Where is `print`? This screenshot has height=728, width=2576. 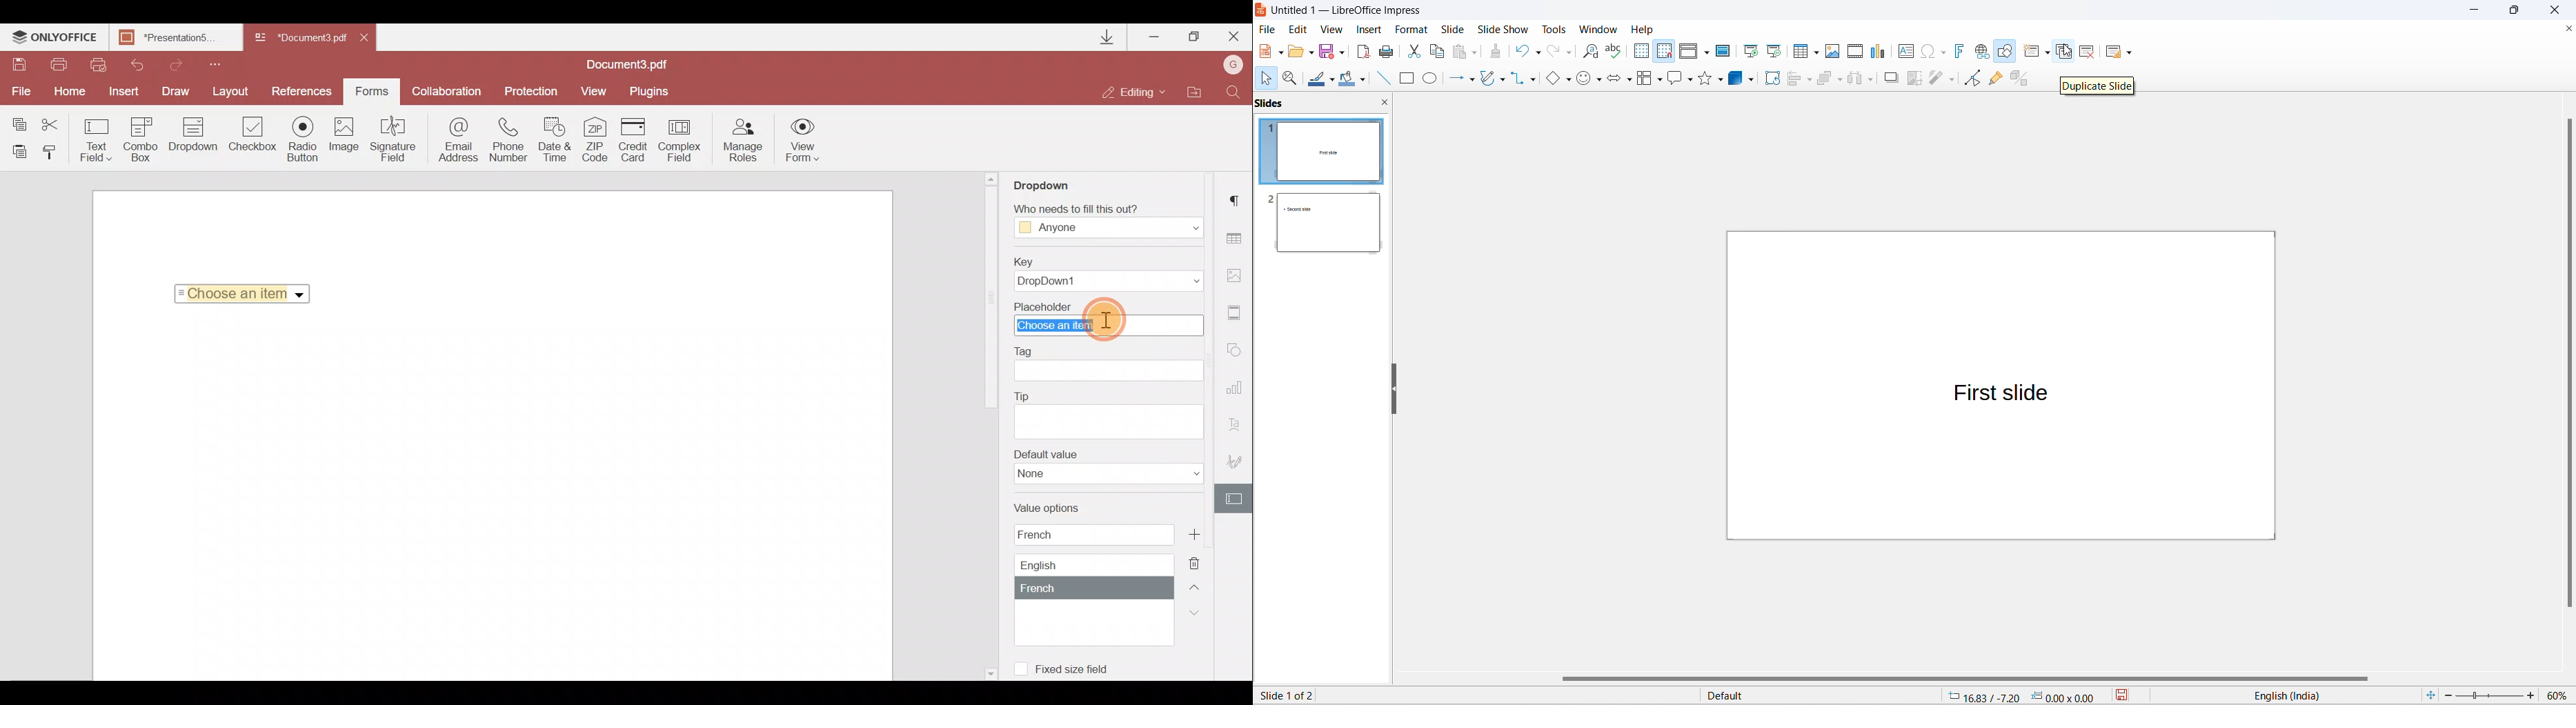 print is located at coordinates (1389, 51).